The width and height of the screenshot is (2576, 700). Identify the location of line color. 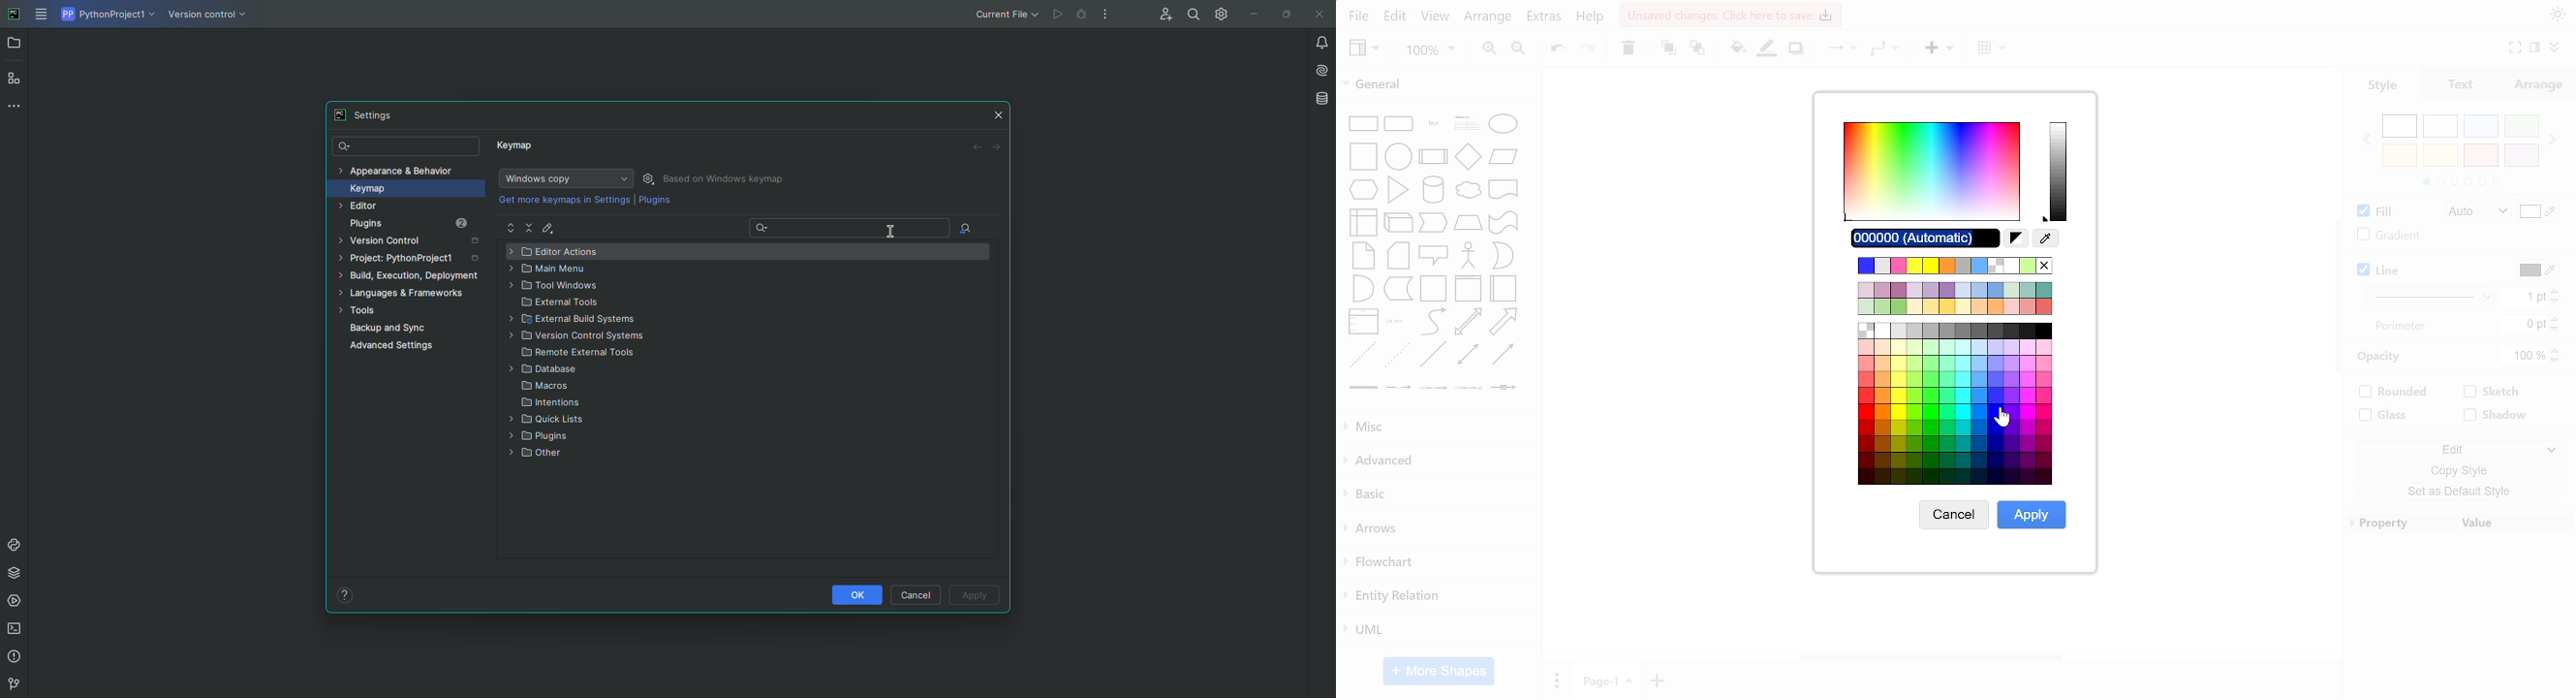
(2536, 270).